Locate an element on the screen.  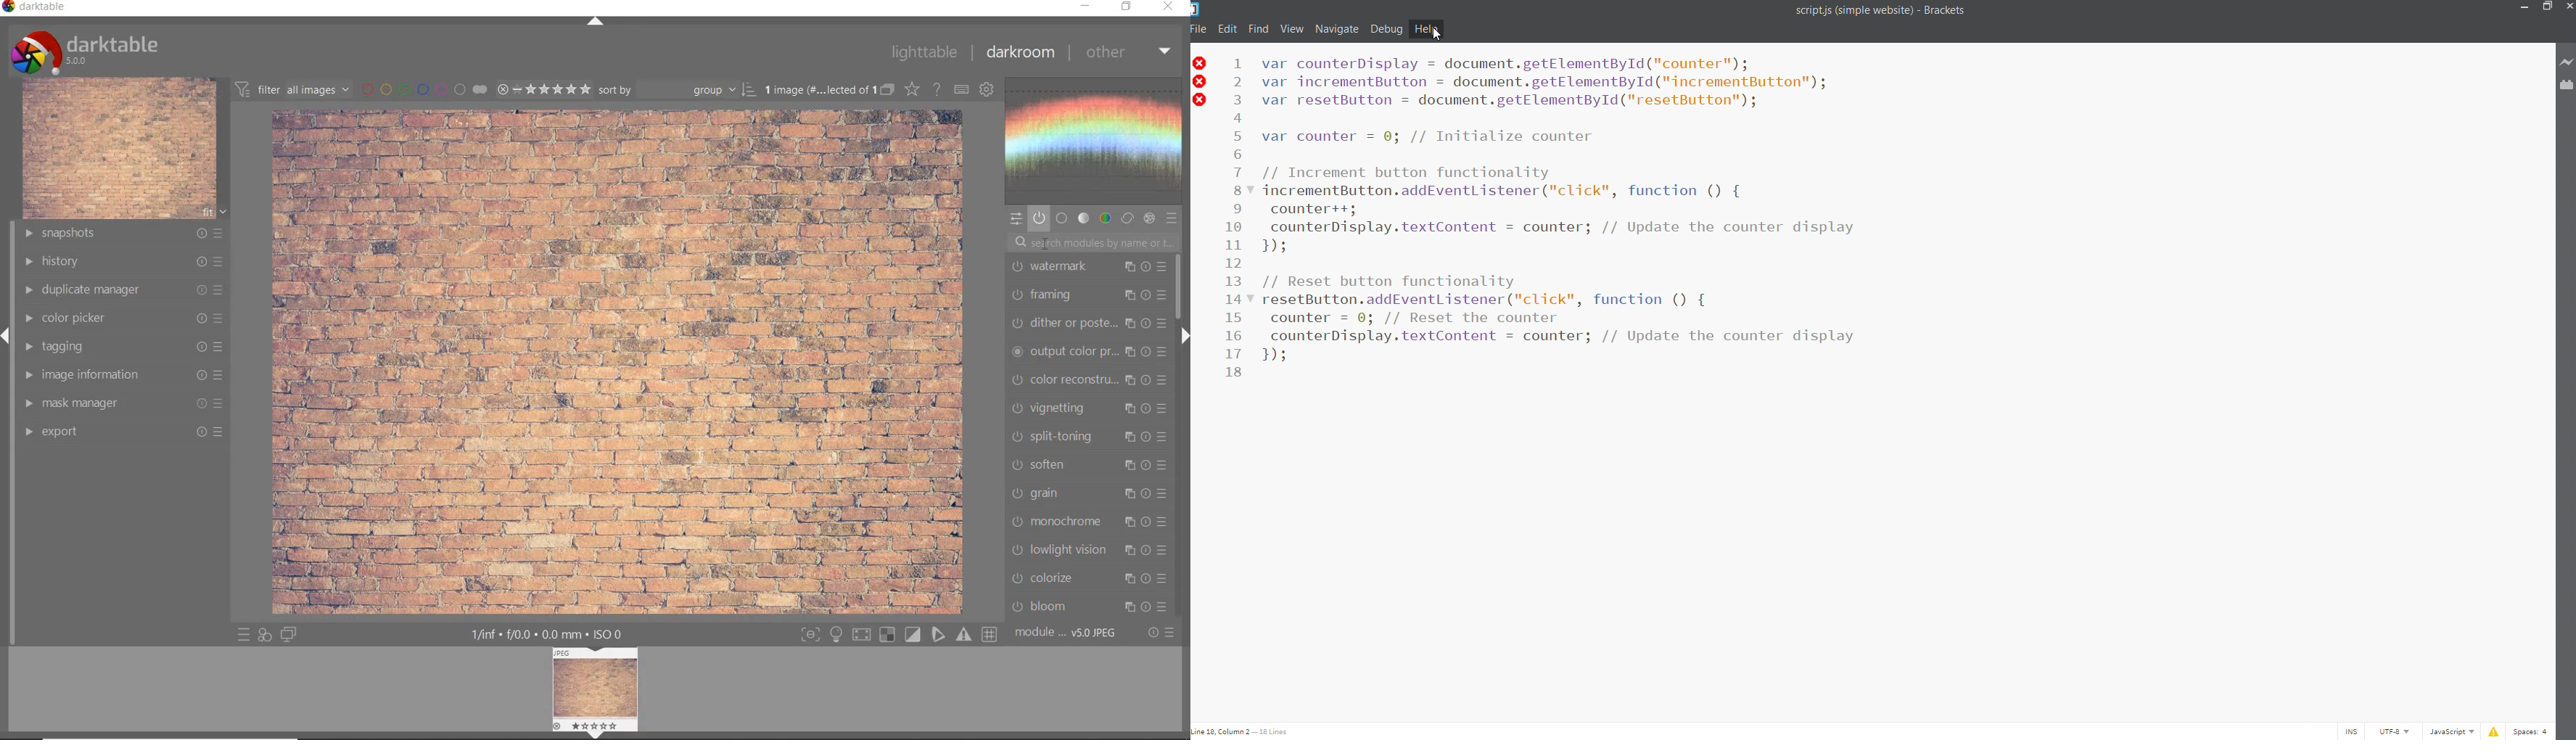
darkroom is located at coordinates (1020, 52).